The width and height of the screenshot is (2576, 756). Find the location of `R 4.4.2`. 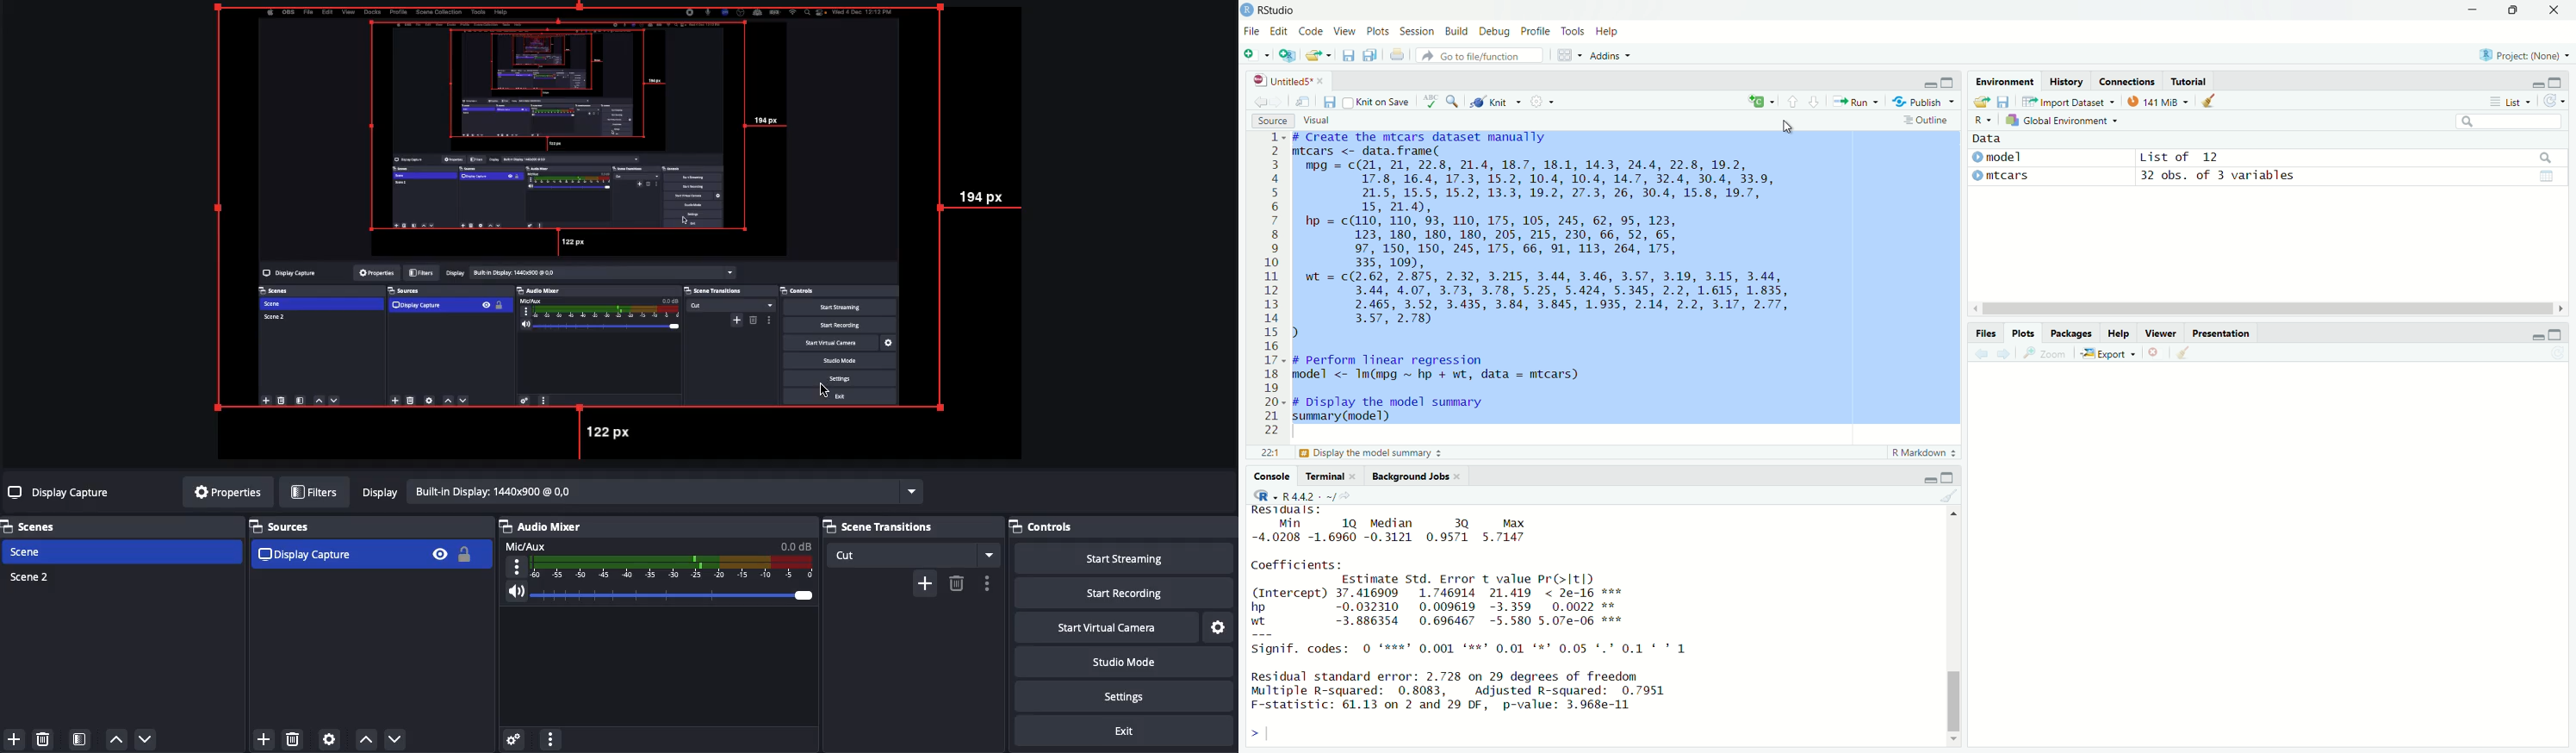

R 4.4.2 is located at coordinates (1295, 494).